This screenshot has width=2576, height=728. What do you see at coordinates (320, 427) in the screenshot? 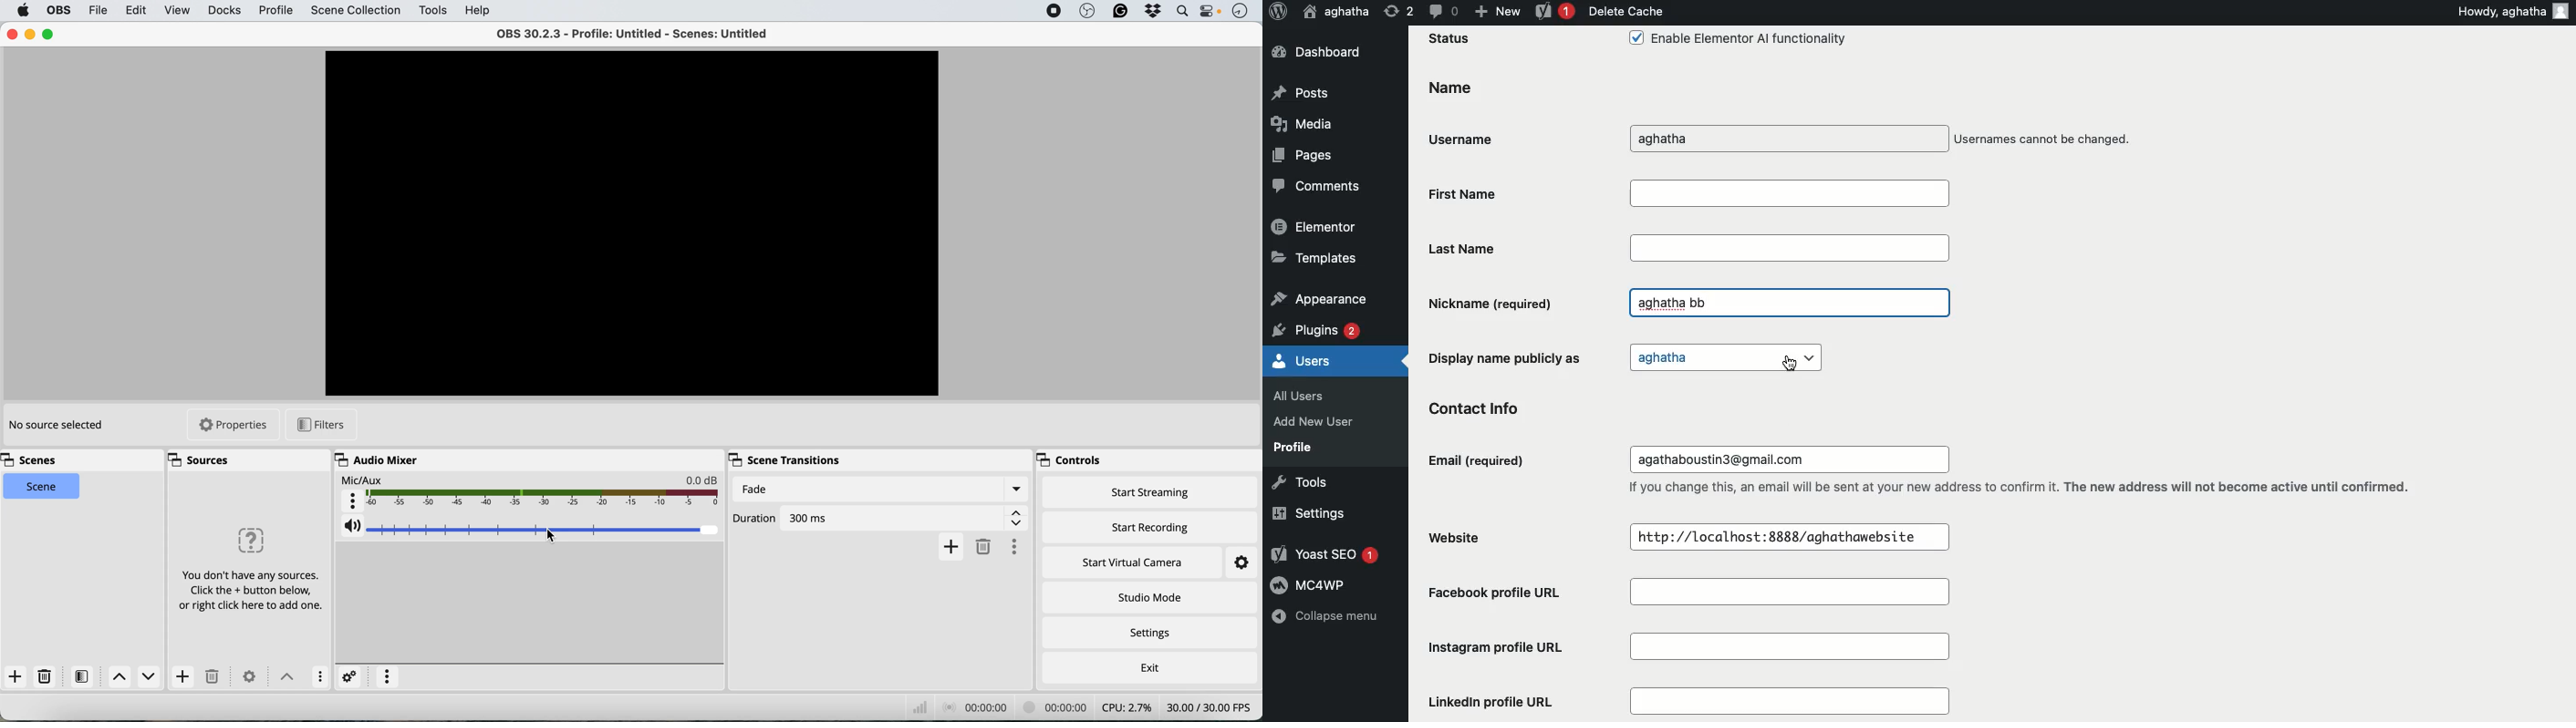
I see `filters` at bounding box center [320, 427].